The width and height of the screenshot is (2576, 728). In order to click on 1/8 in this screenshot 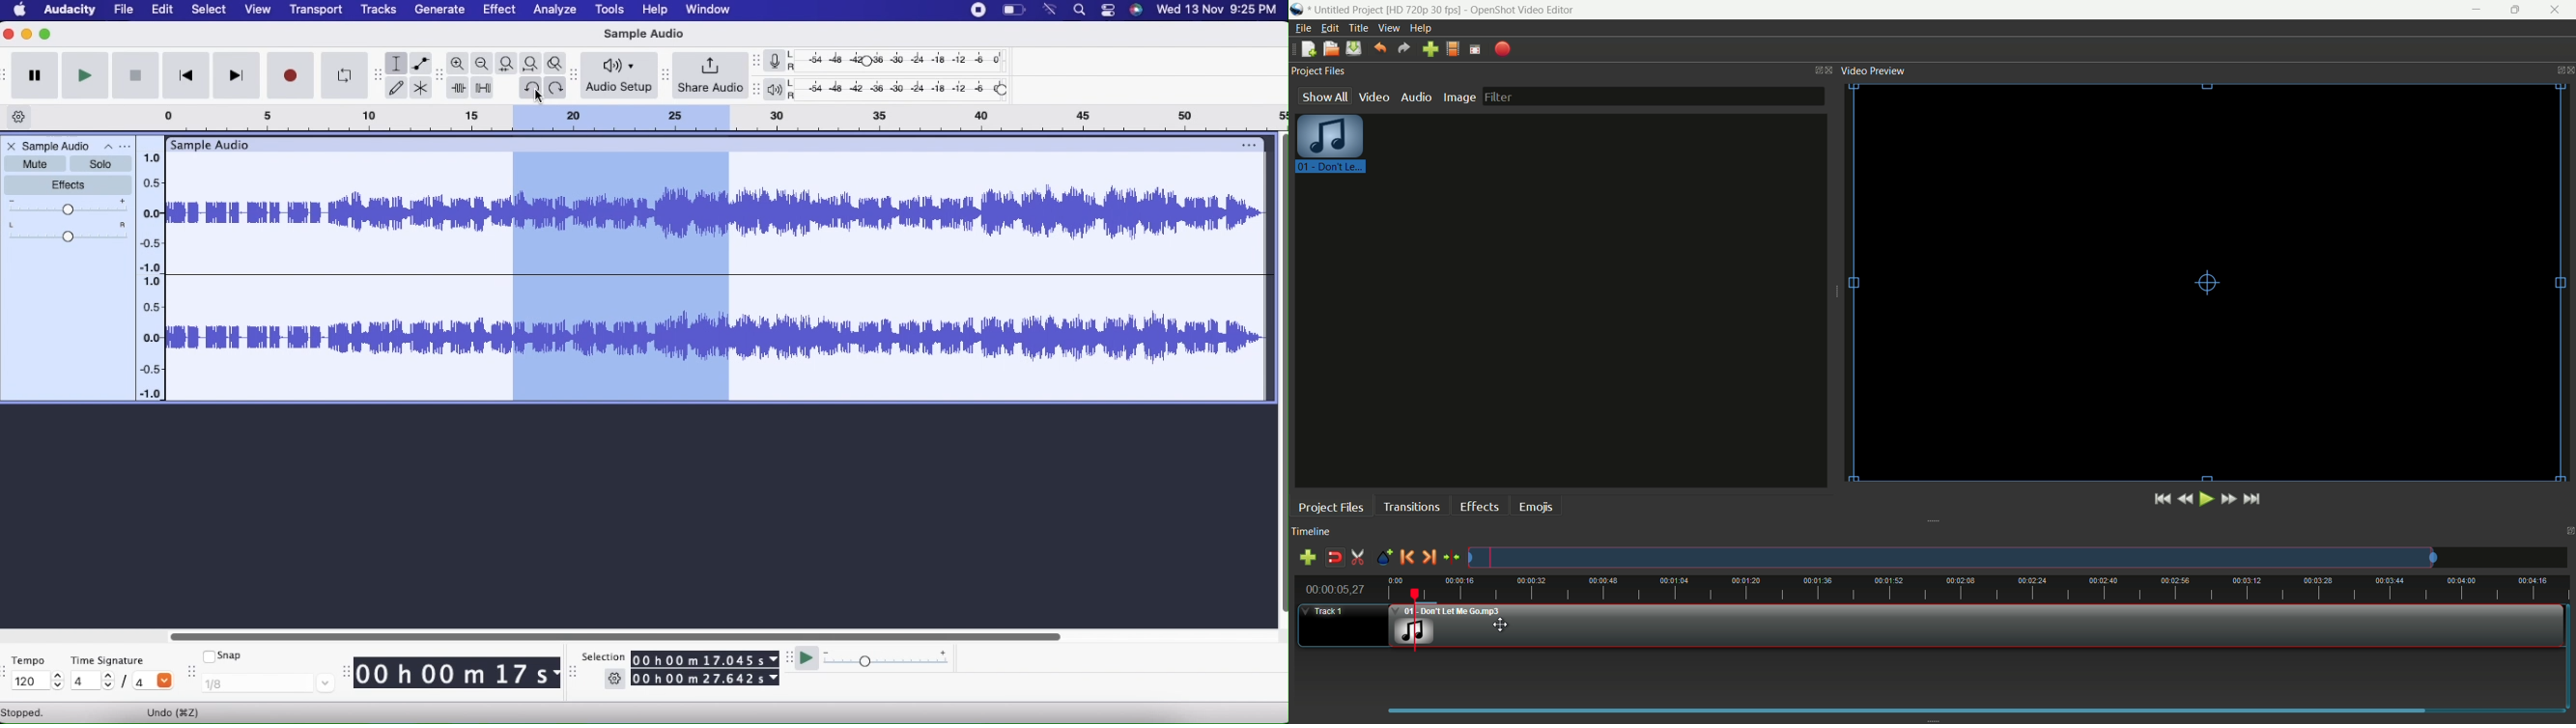, I will do `click(268, 685)`.